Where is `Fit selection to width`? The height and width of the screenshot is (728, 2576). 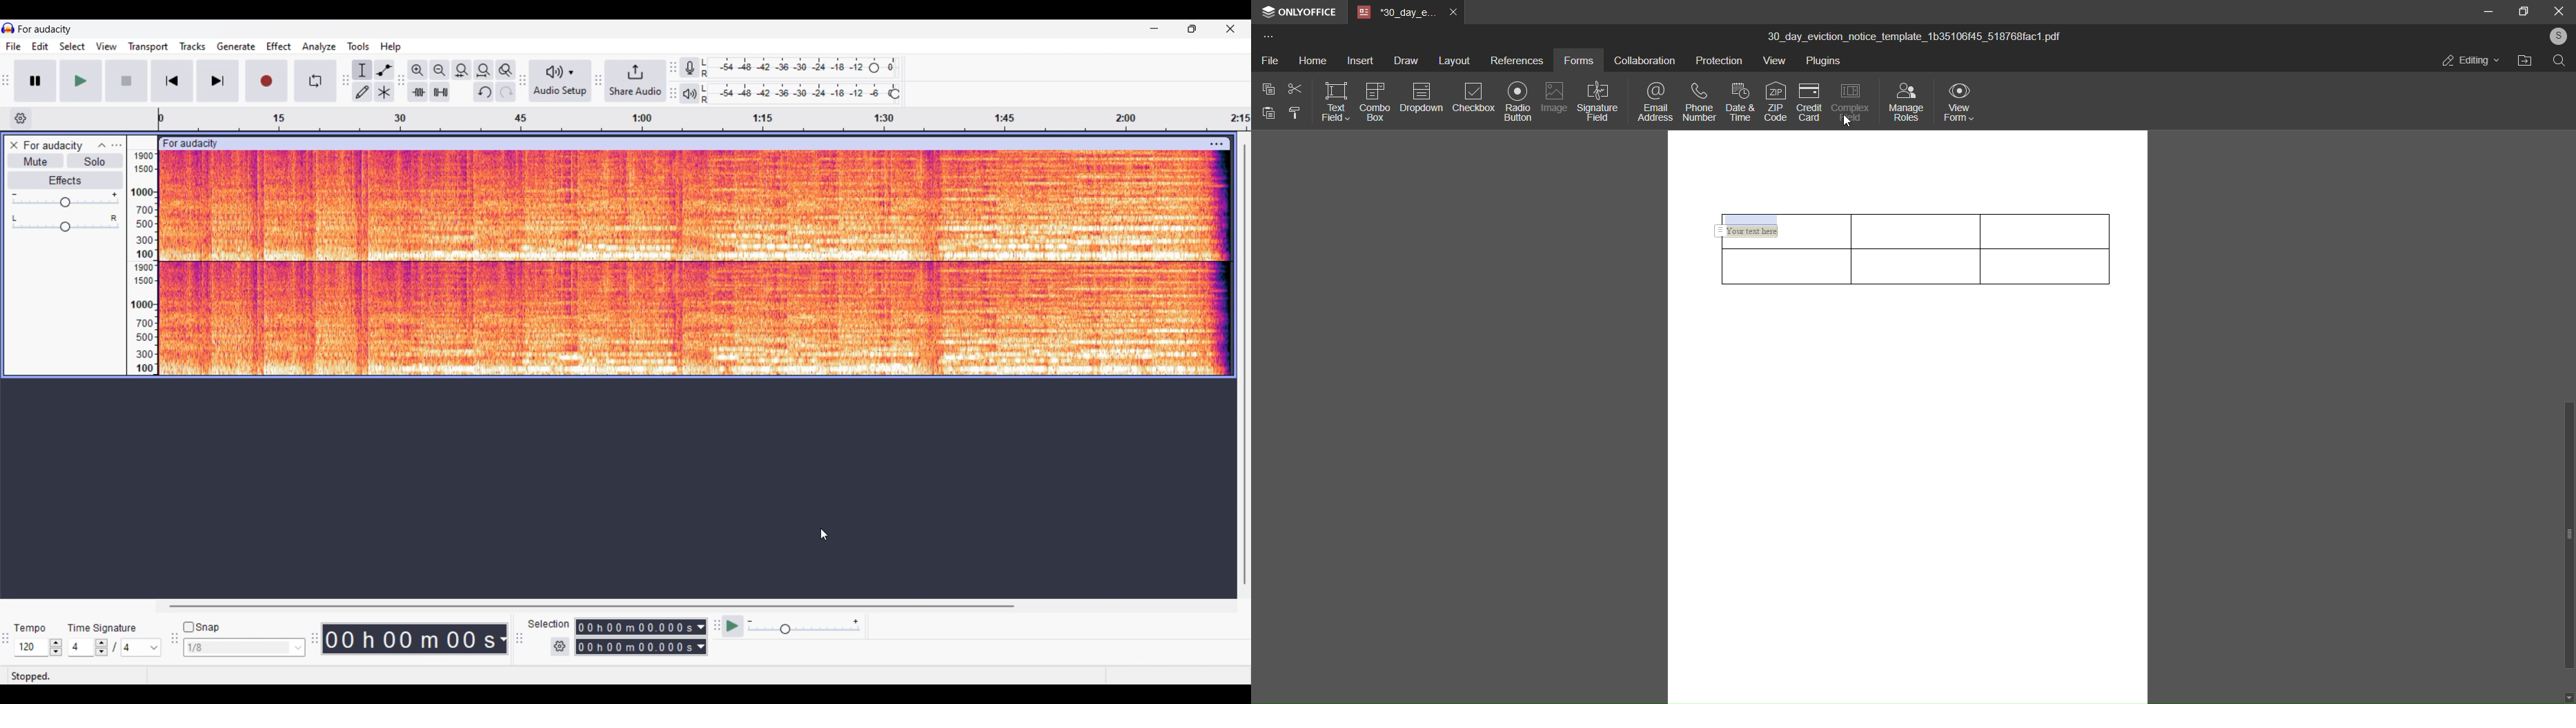
Fit selection to width is located at coordinates (463, 70).